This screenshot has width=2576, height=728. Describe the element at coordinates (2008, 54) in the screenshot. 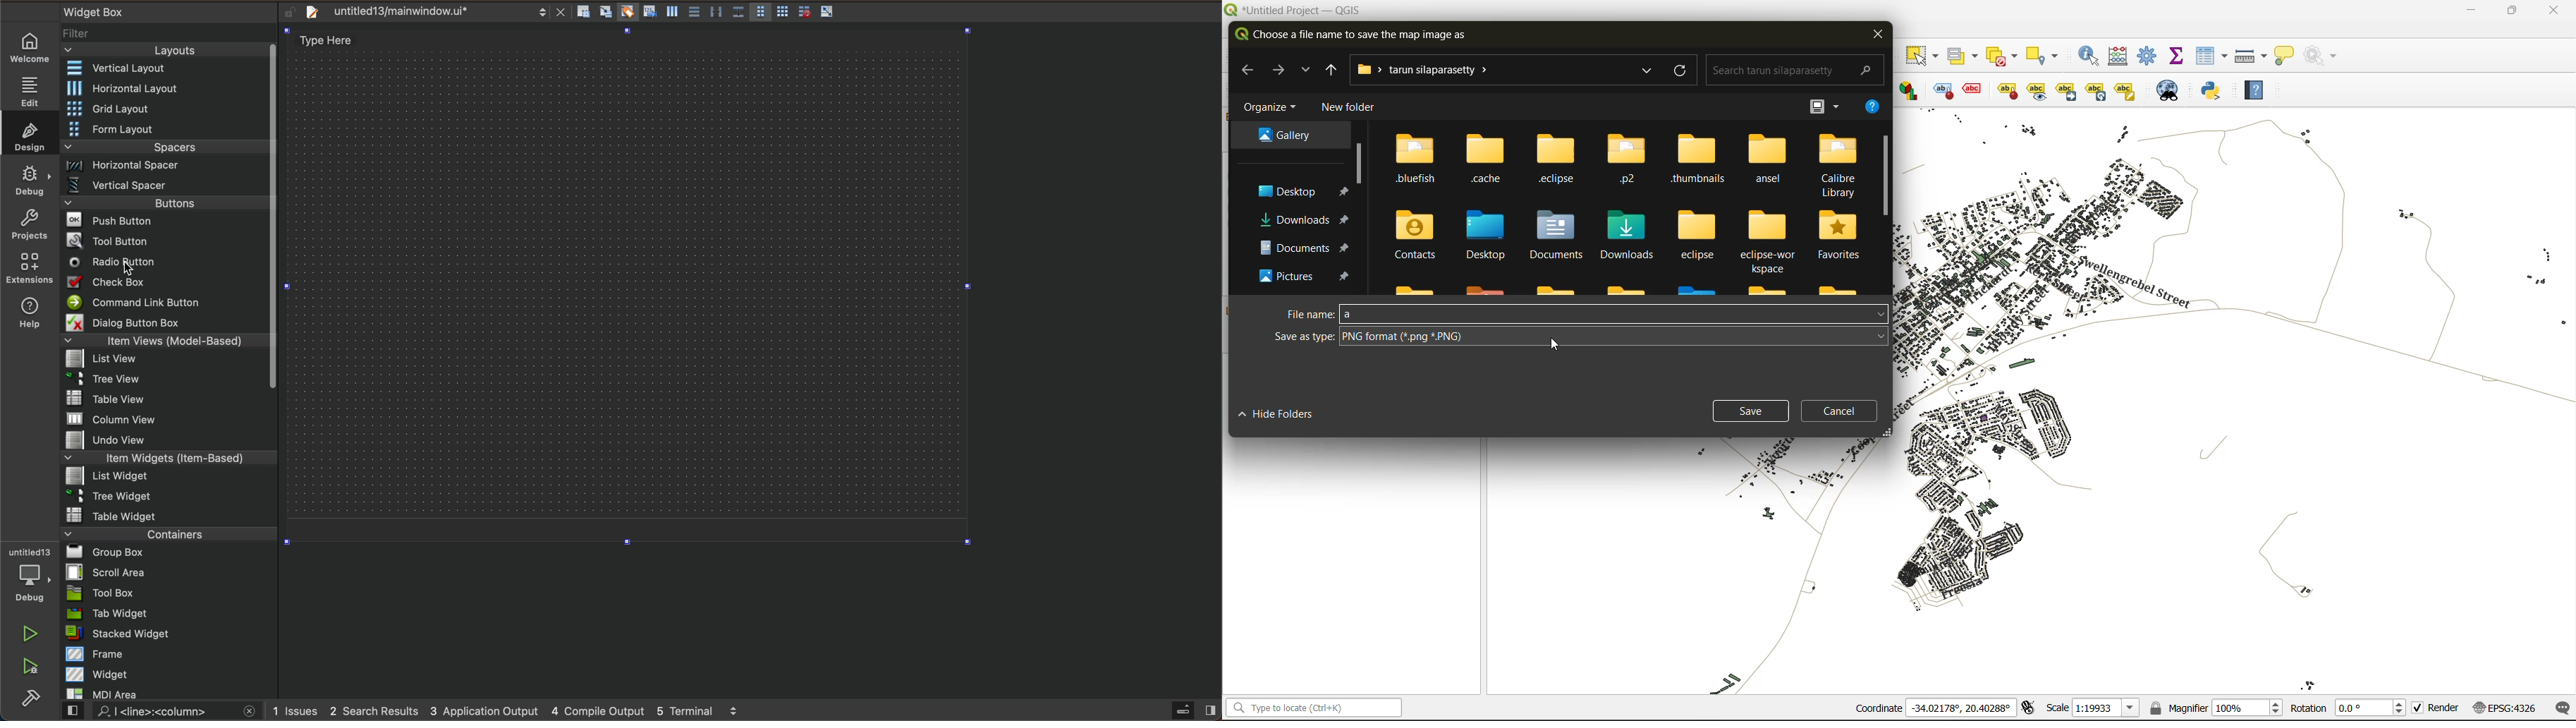

I see `deselect value` at that location.